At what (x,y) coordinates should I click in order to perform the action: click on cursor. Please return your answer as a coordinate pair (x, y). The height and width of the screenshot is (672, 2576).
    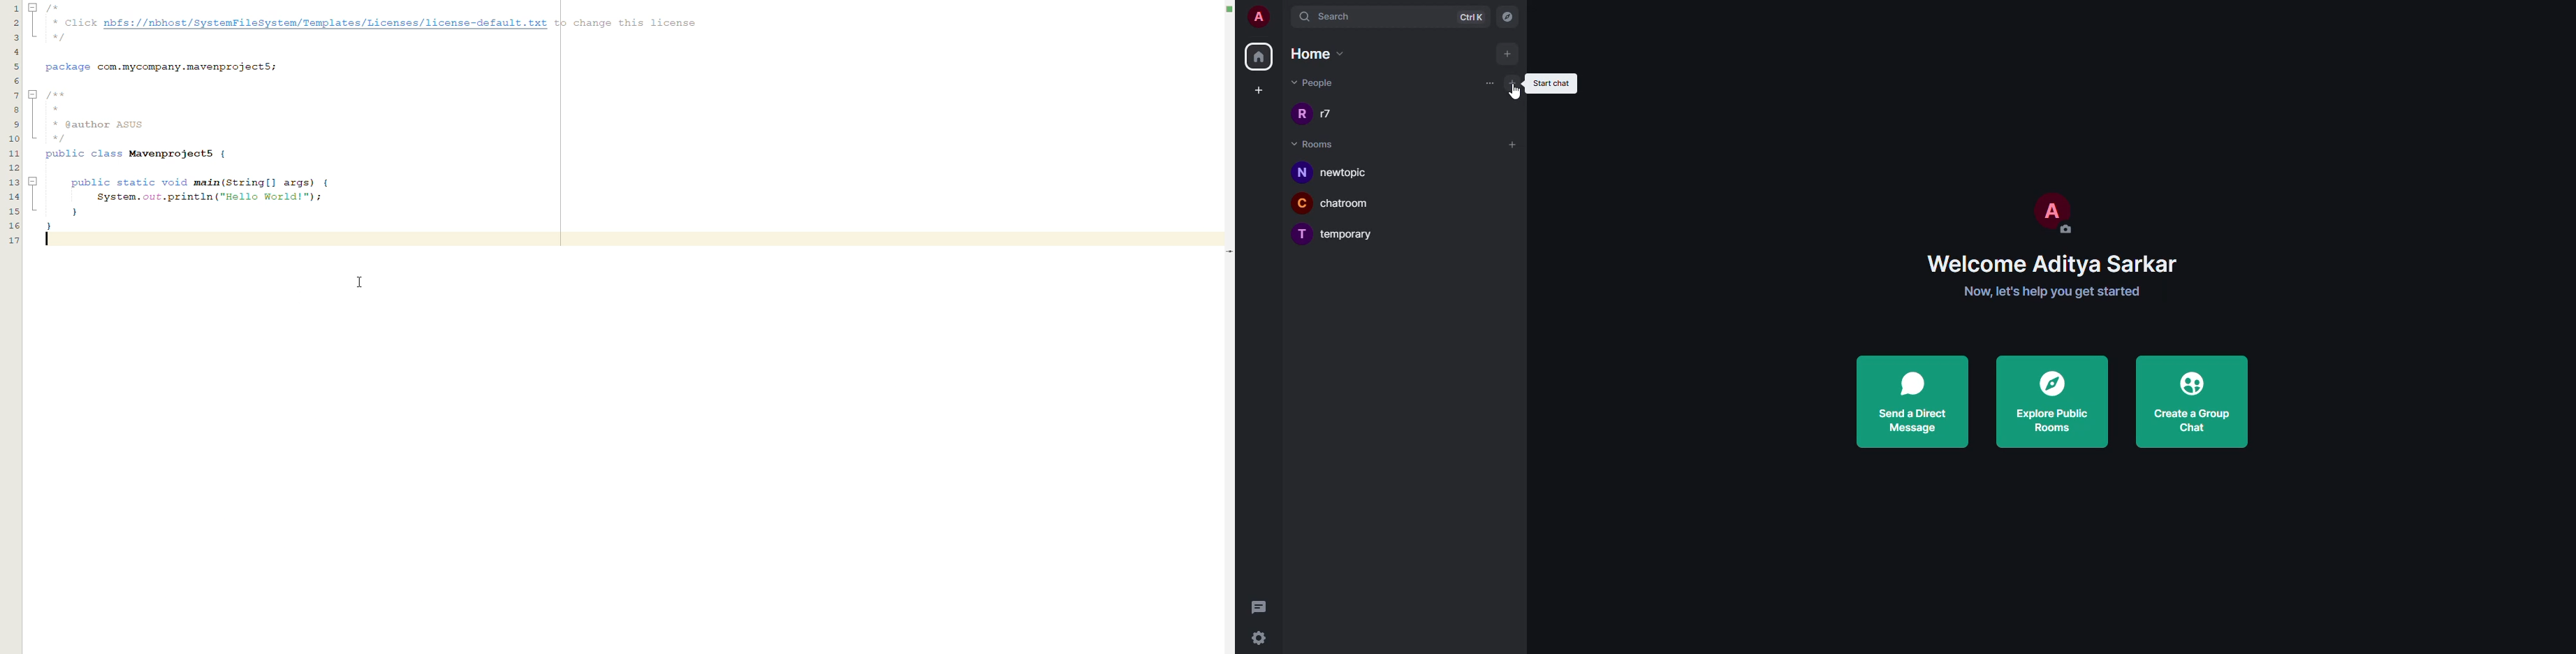
    Looking at the image, I should click on (1518, 97).